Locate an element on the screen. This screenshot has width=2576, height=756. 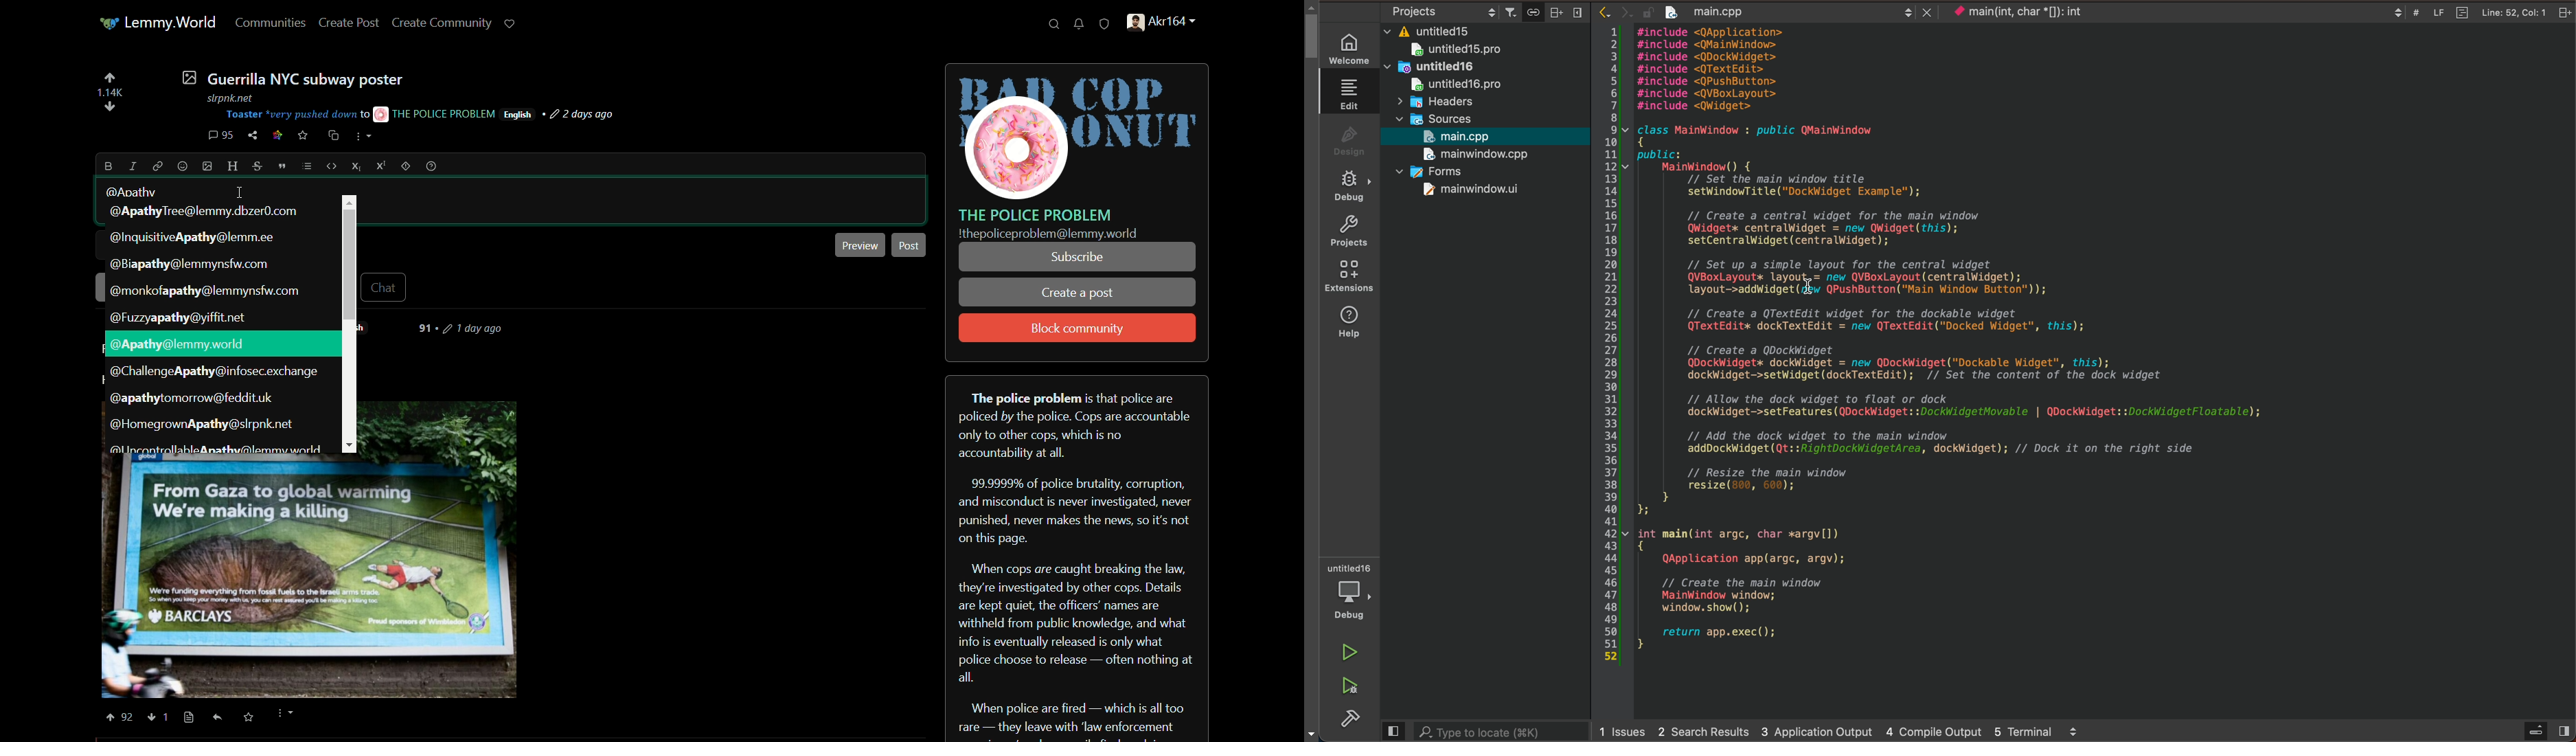
quote is located at coordinates (283, 166).